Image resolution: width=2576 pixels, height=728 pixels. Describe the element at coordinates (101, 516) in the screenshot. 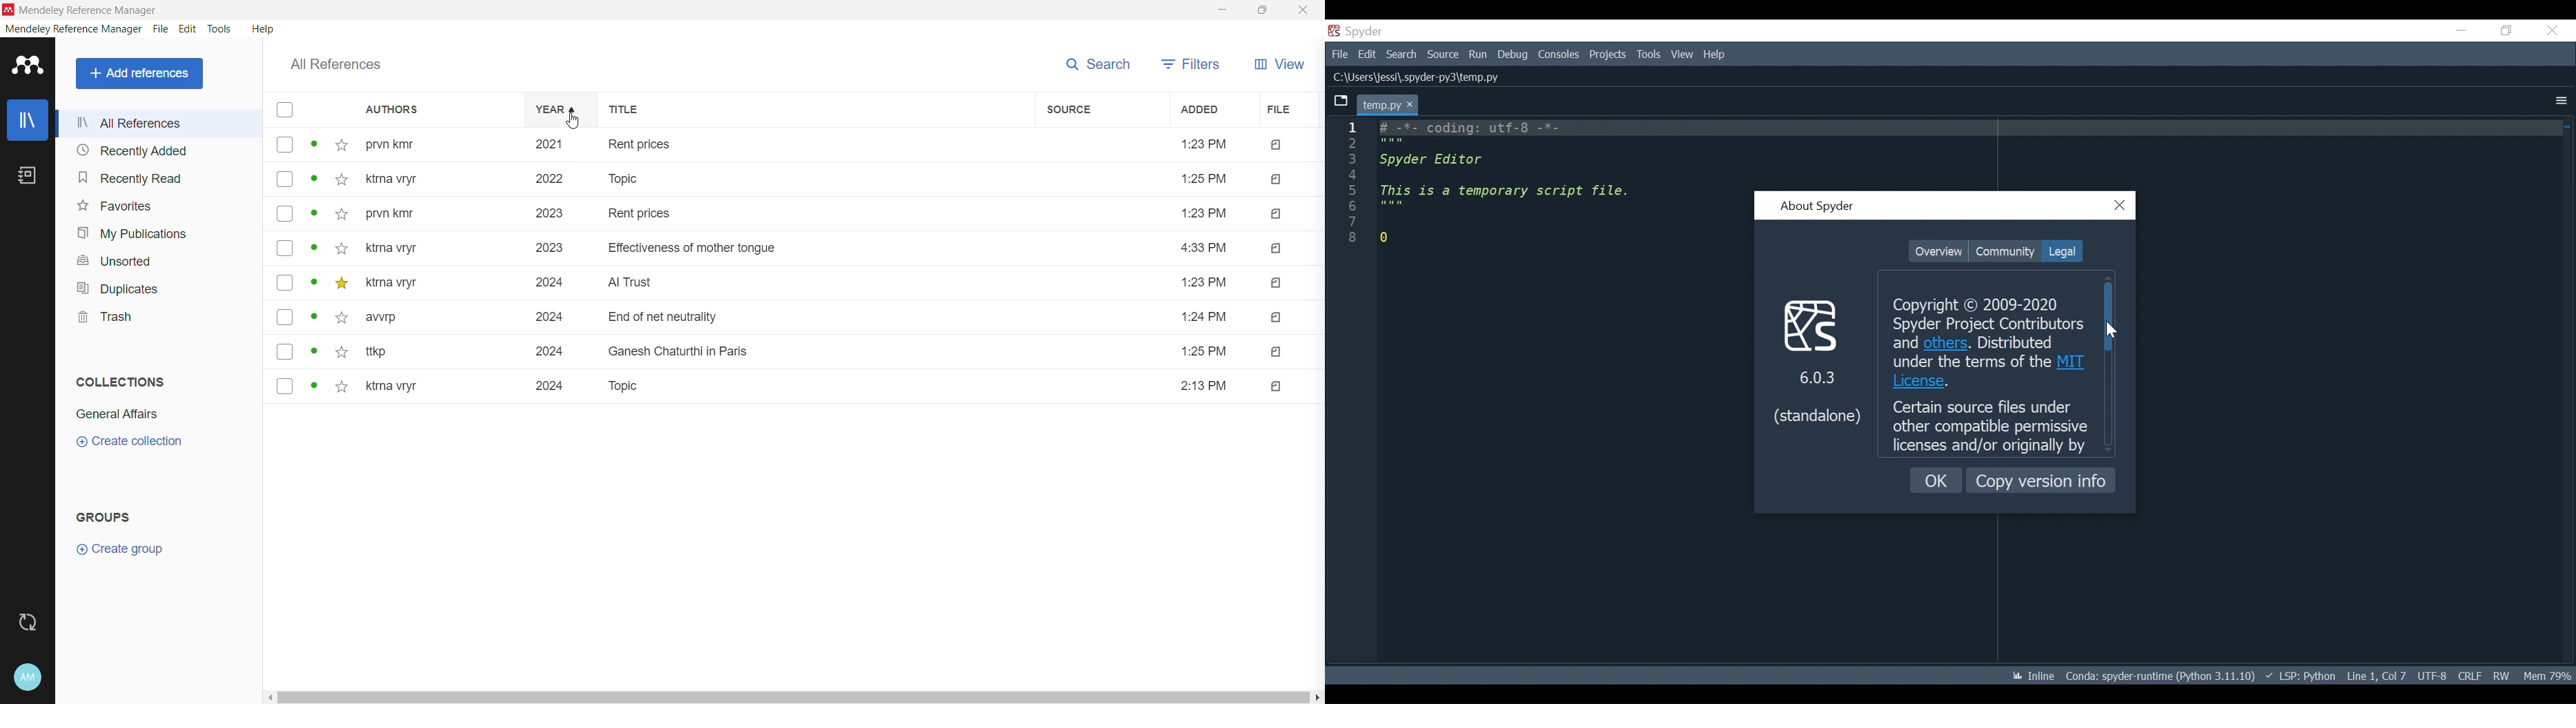

I see `Groups` at that location.